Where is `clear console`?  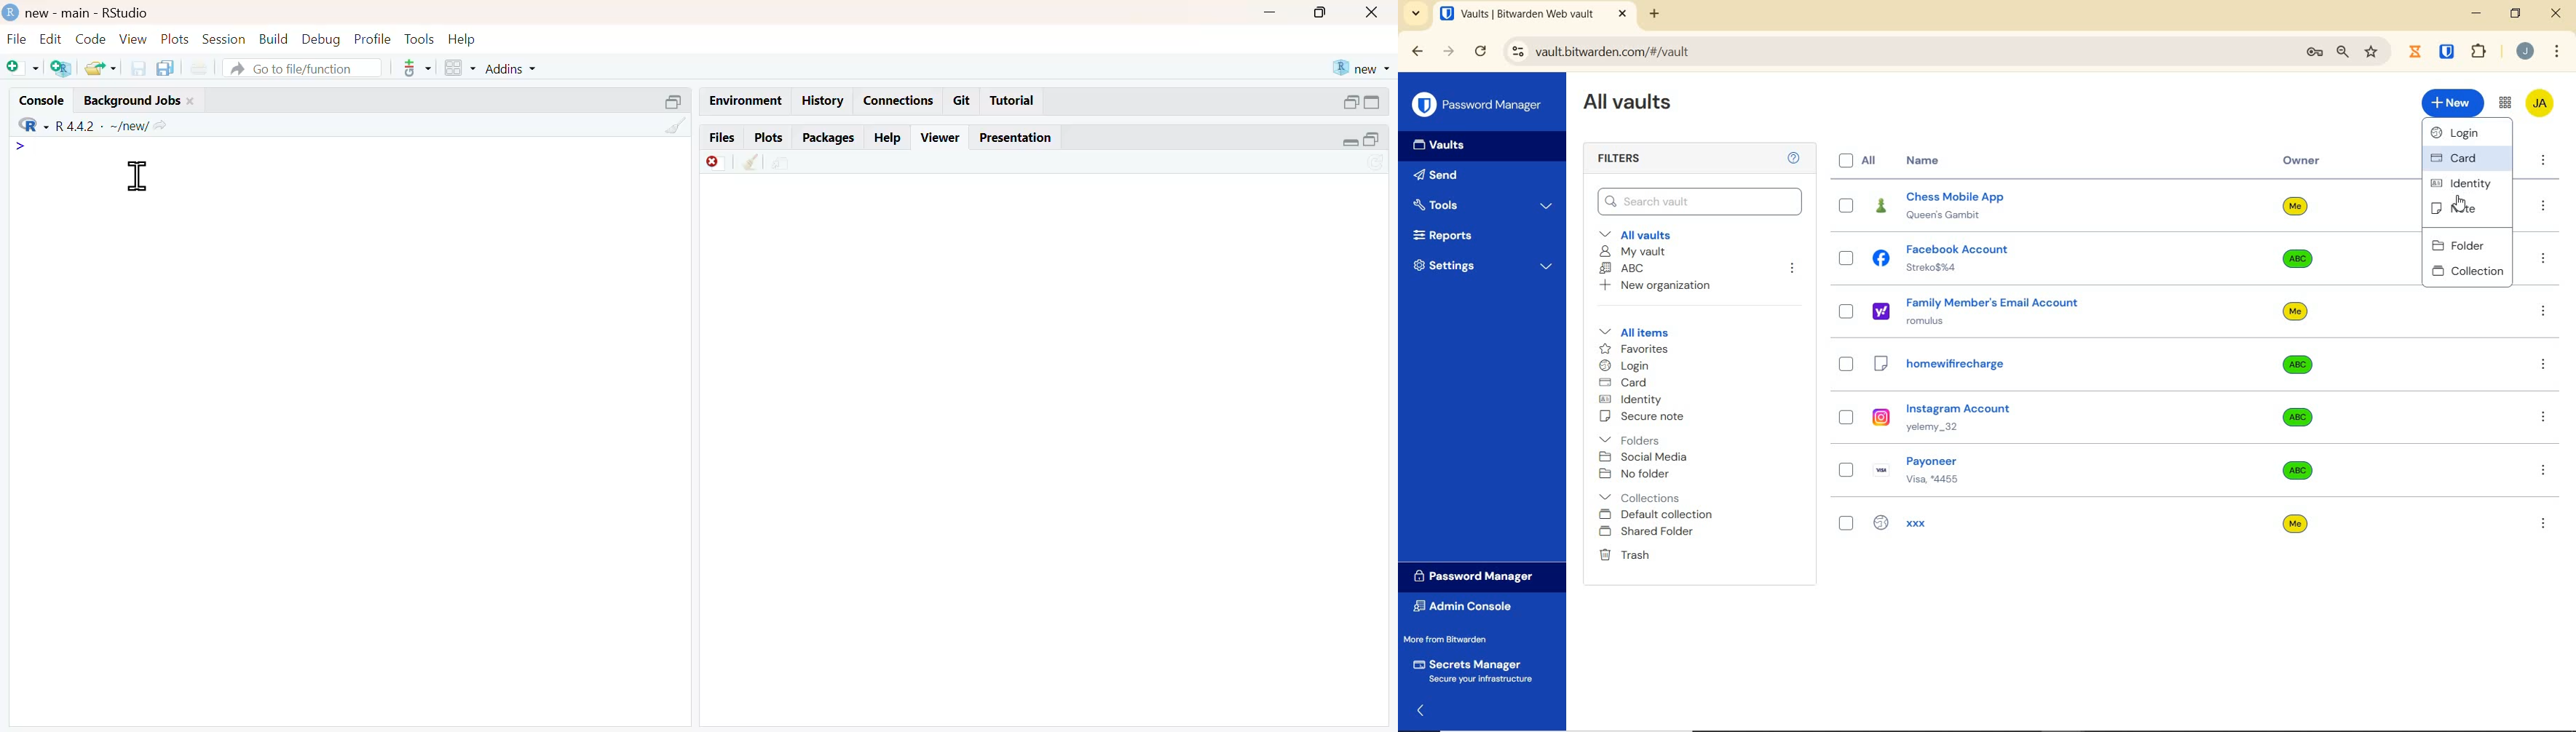 clear console is located at coordinates (675, 125).